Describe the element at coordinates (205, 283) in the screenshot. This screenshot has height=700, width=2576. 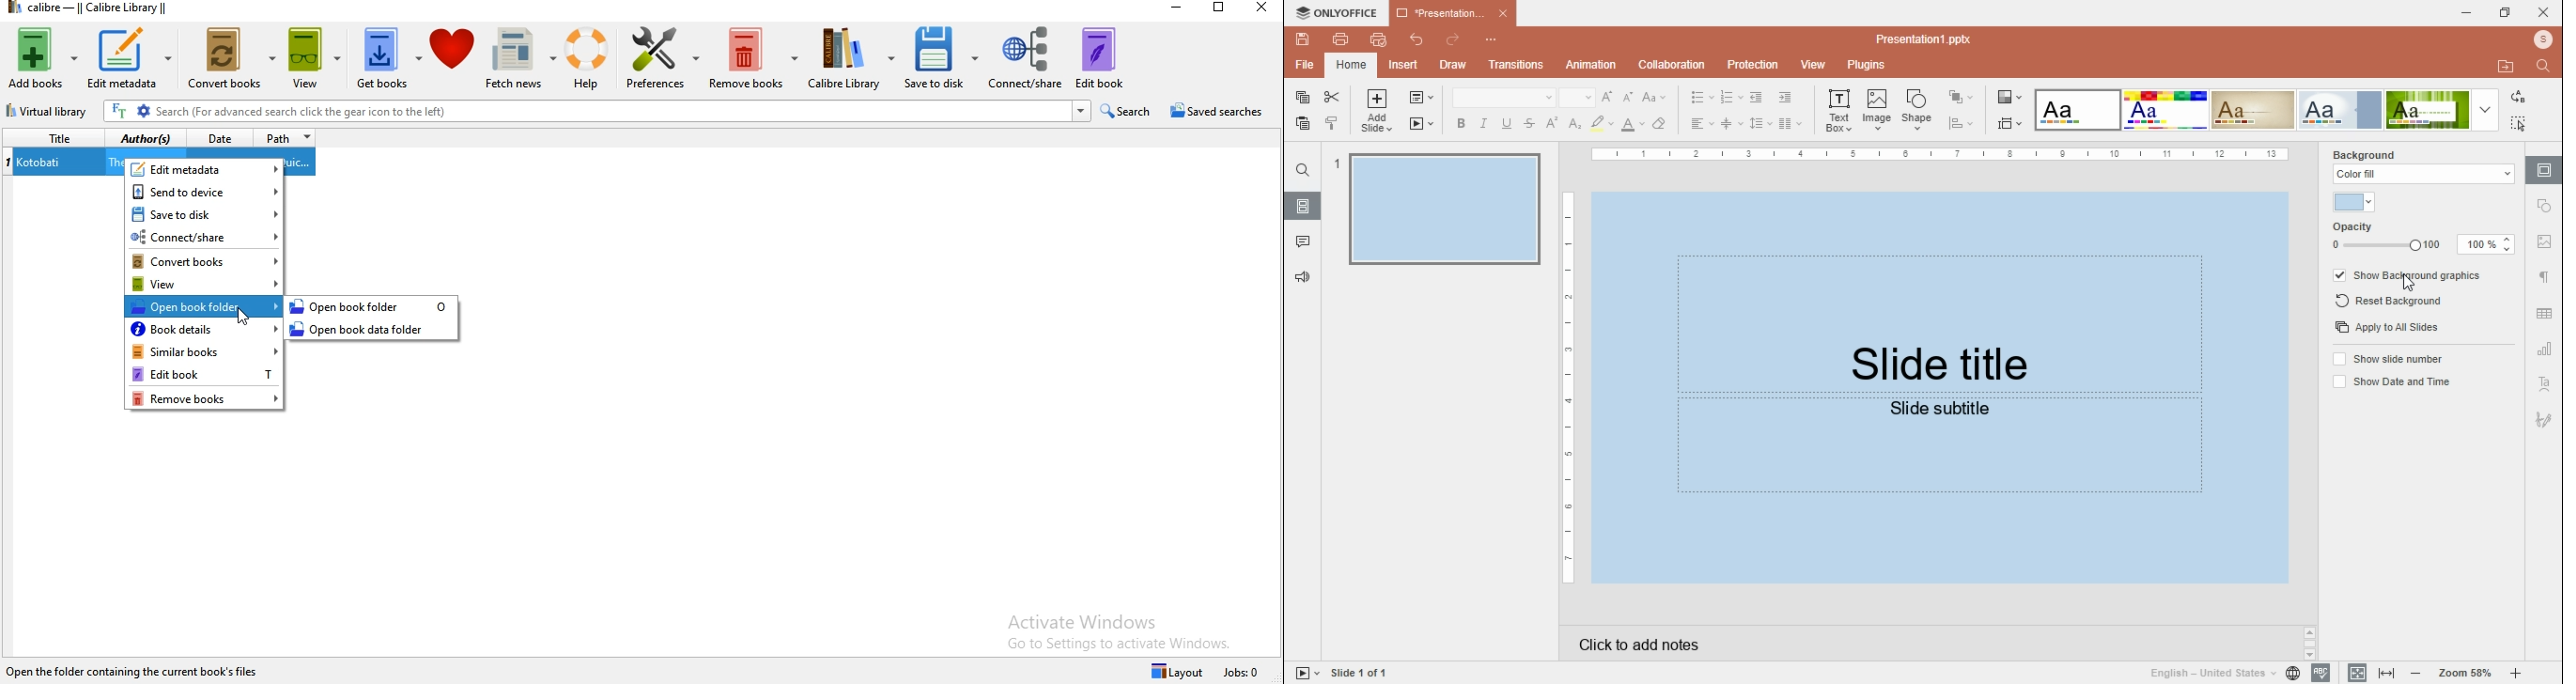
I see `view` at that location.